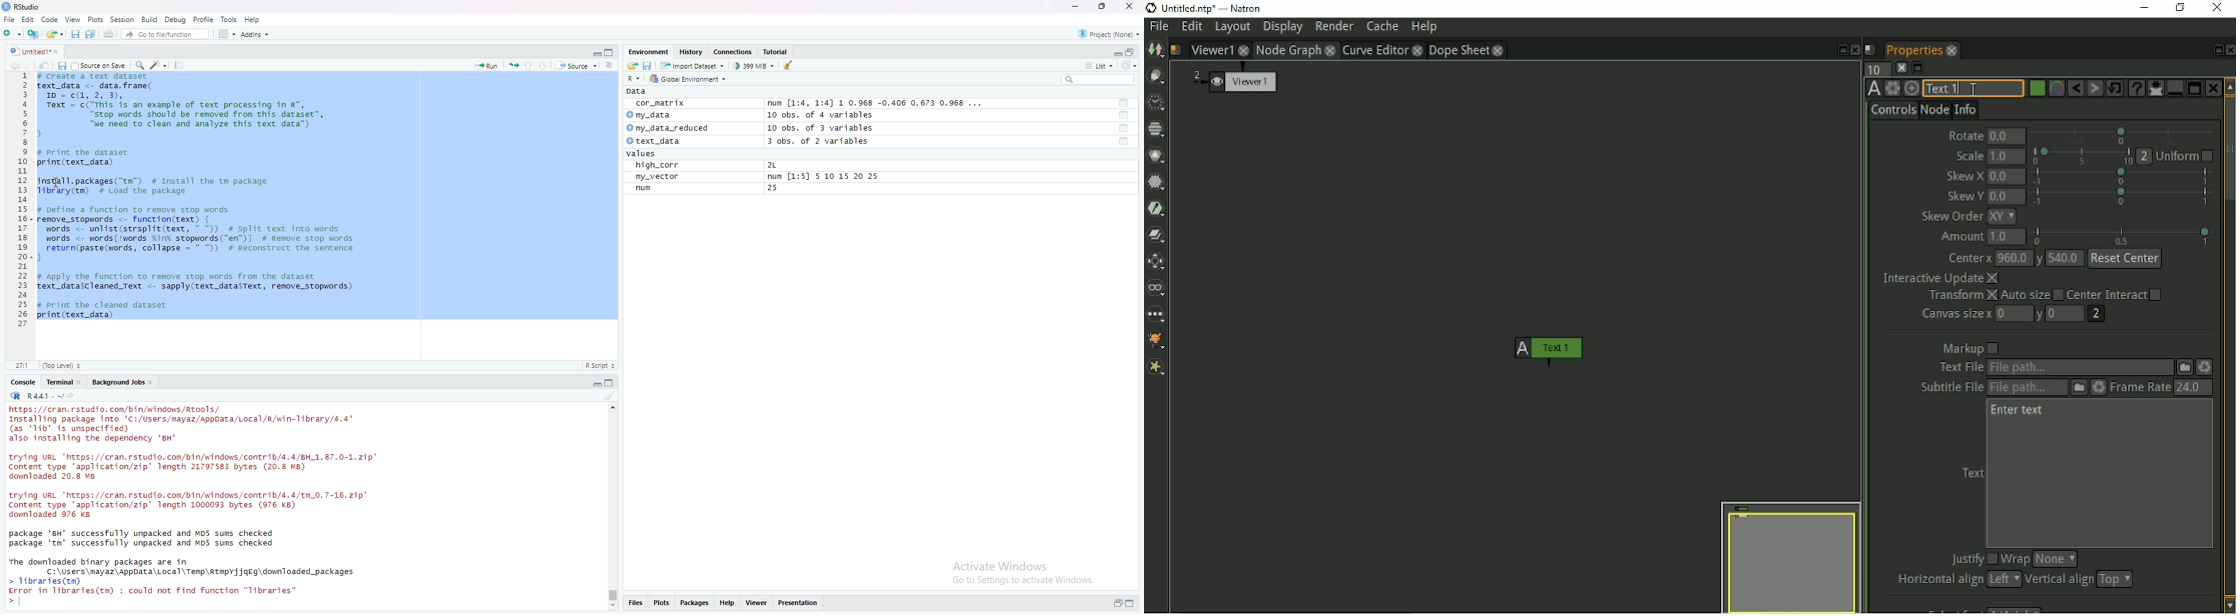 The image size is (2240, 616). I want to click on 10 obs. of 4 variables, so click(821, 115).